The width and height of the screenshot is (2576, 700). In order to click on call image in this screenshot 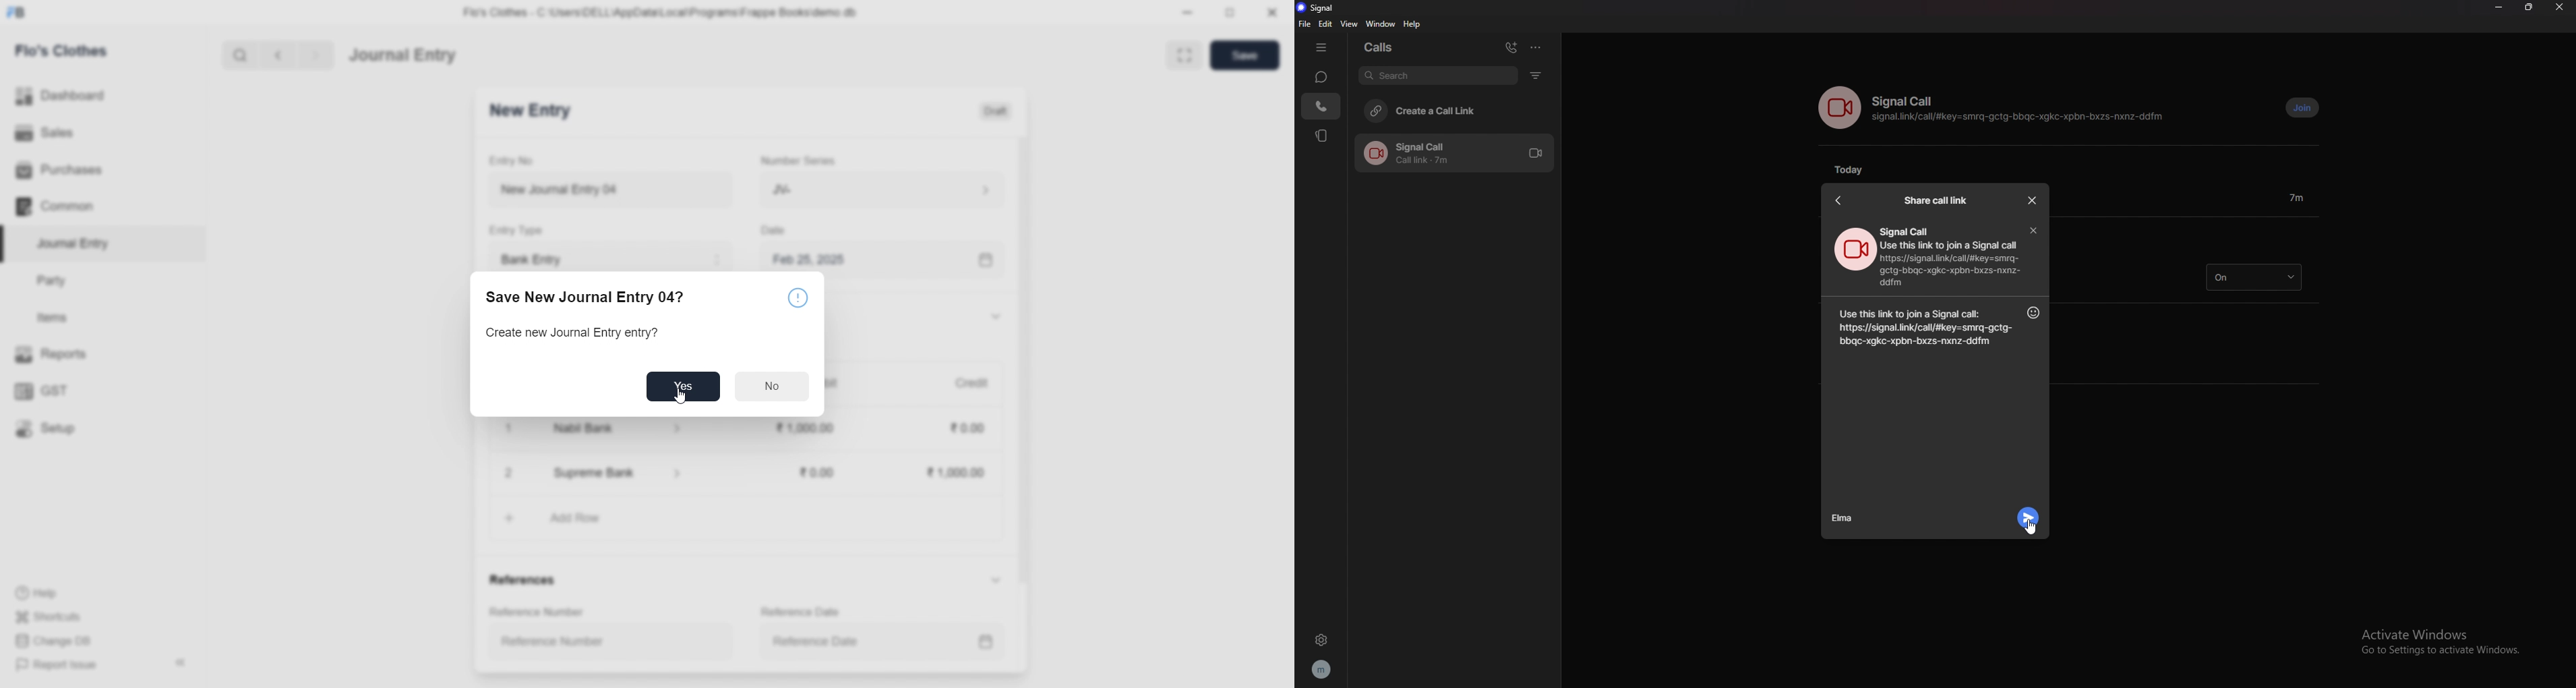, I will do `click(1855, 250)`.